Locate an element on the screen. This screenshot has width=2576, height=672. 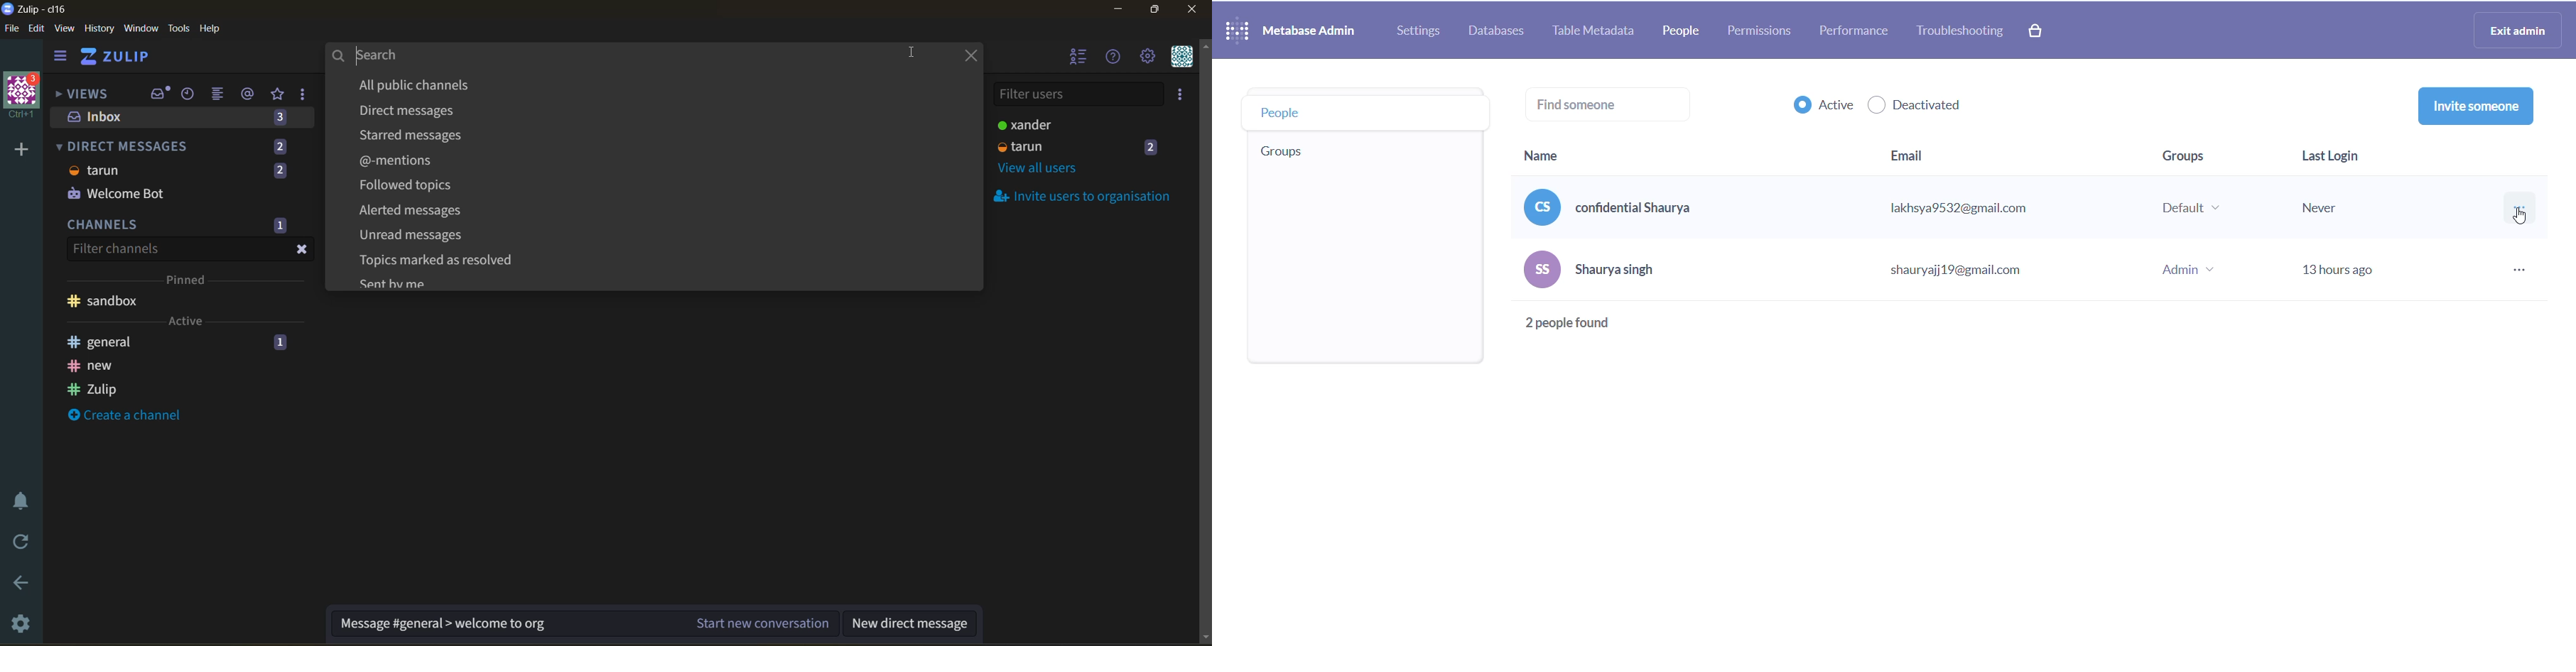
xander is located at coordinates (1022, 124).